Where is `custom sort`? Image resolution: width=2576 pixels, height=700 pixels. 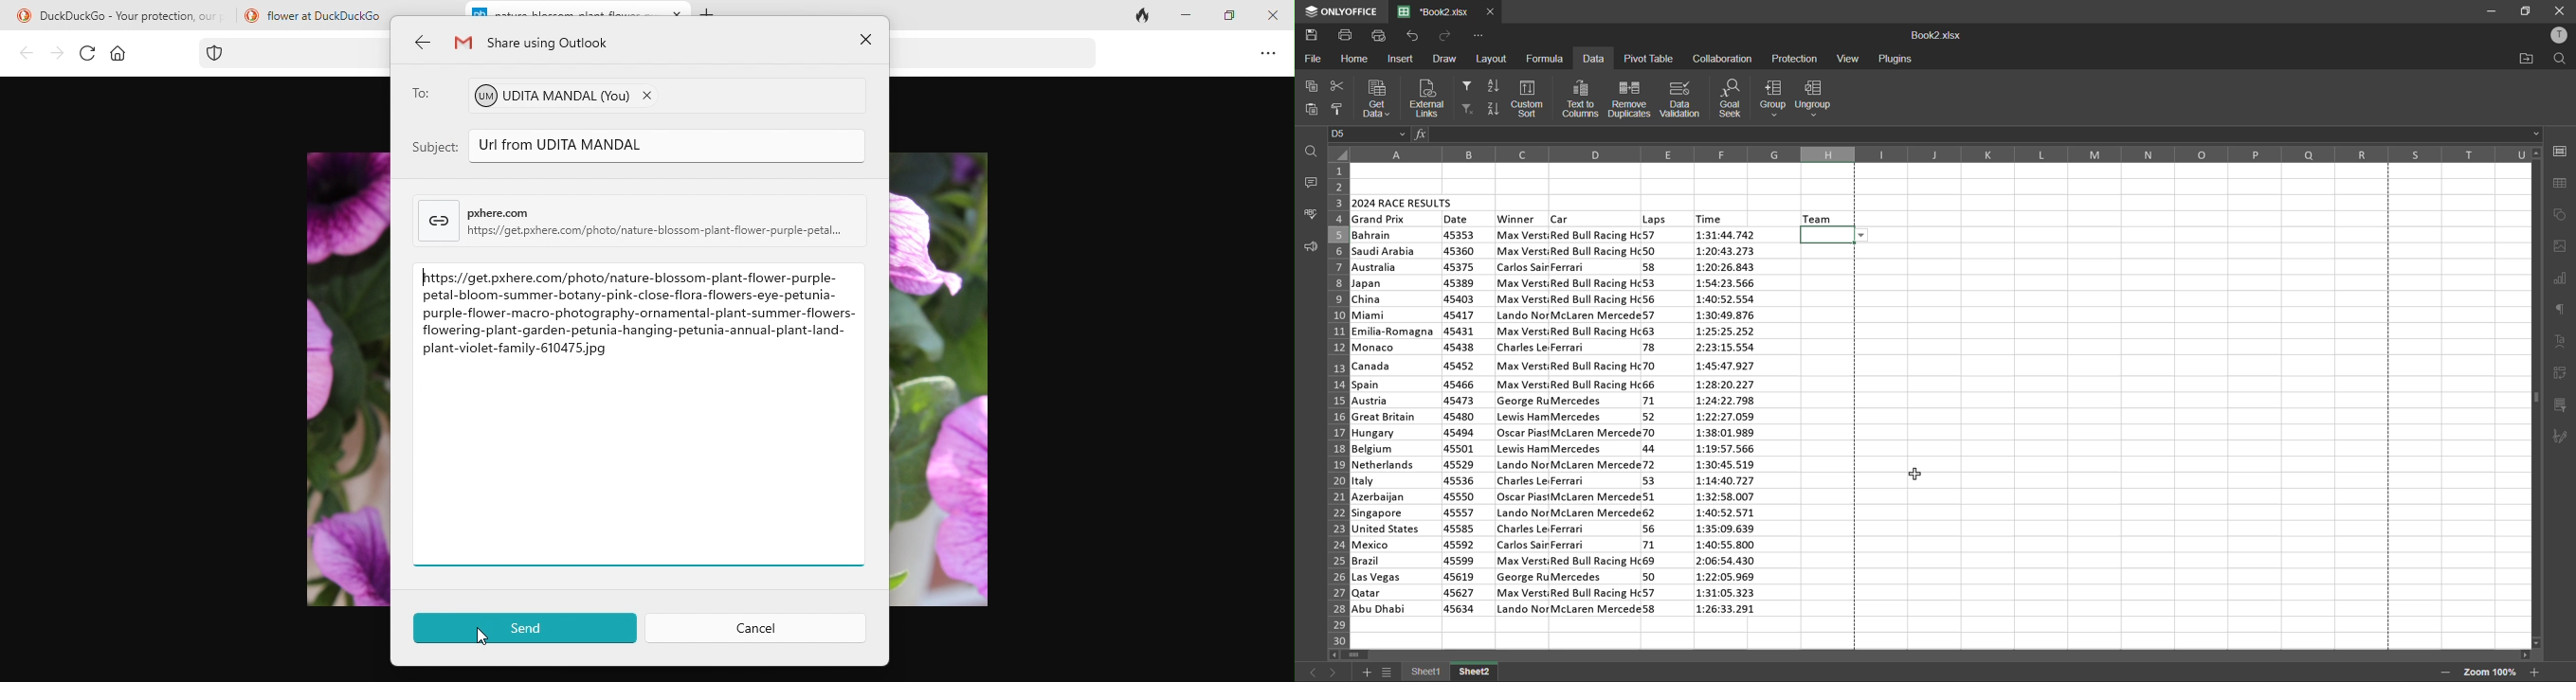
custom sort is located at coordinates (1530, 99).